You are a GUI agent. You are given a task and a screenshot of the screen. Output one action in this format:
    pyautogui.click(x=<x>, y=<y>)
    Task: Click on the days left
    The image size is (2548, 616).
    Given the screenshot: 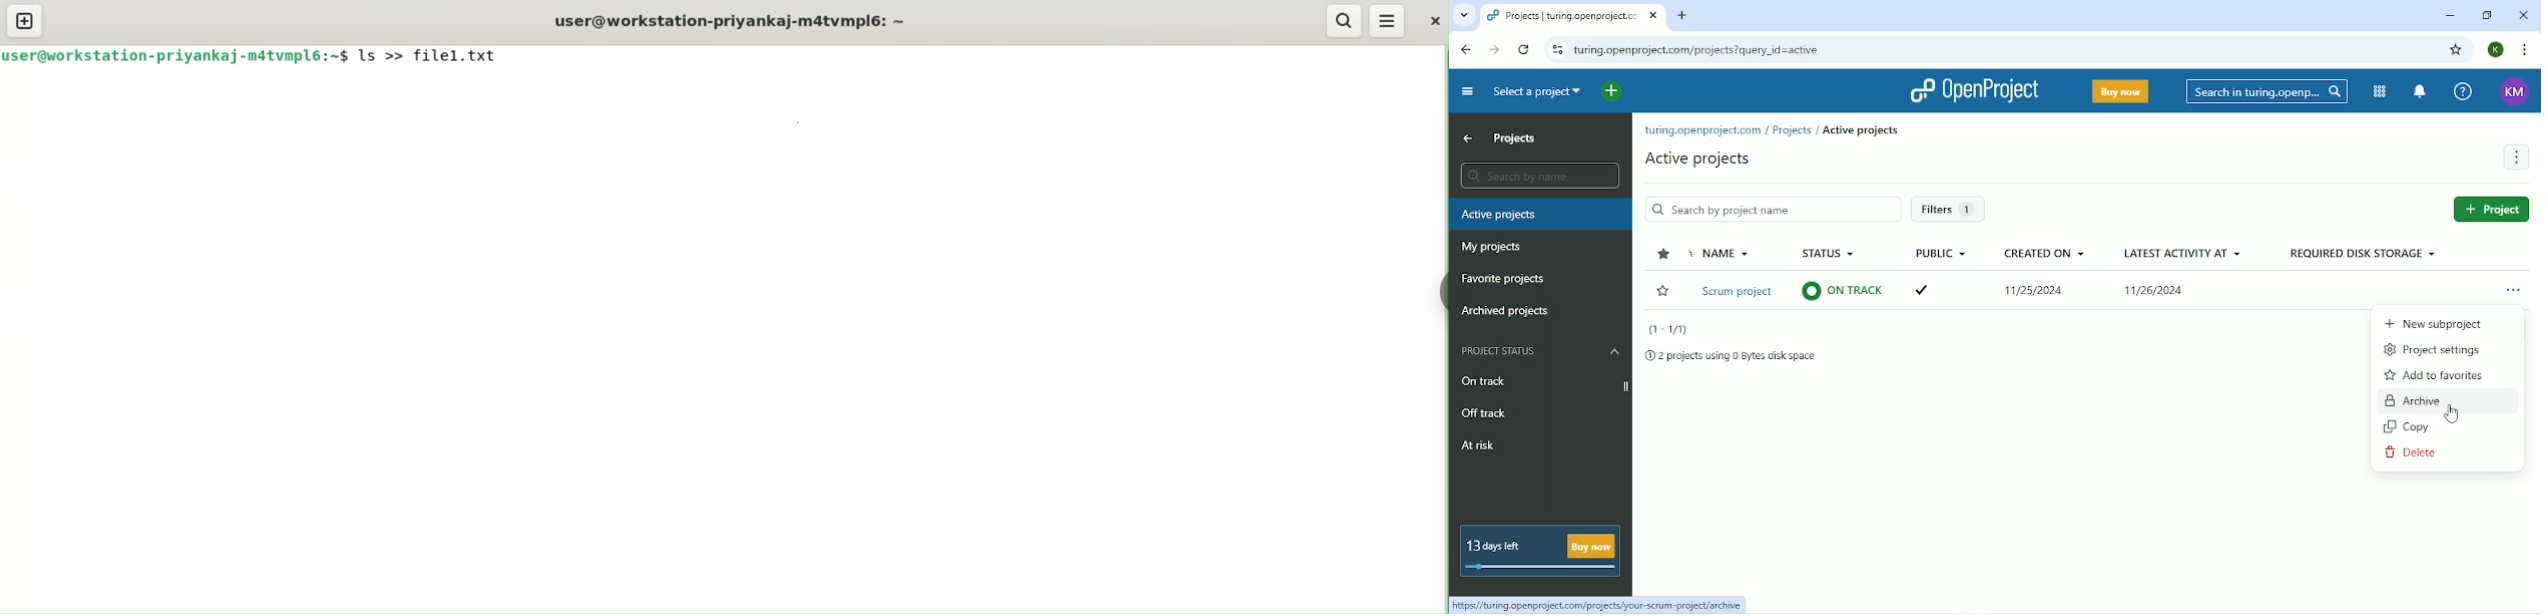 What is the action you would take?
    pyautogui.click(x=1538, y=568)
    